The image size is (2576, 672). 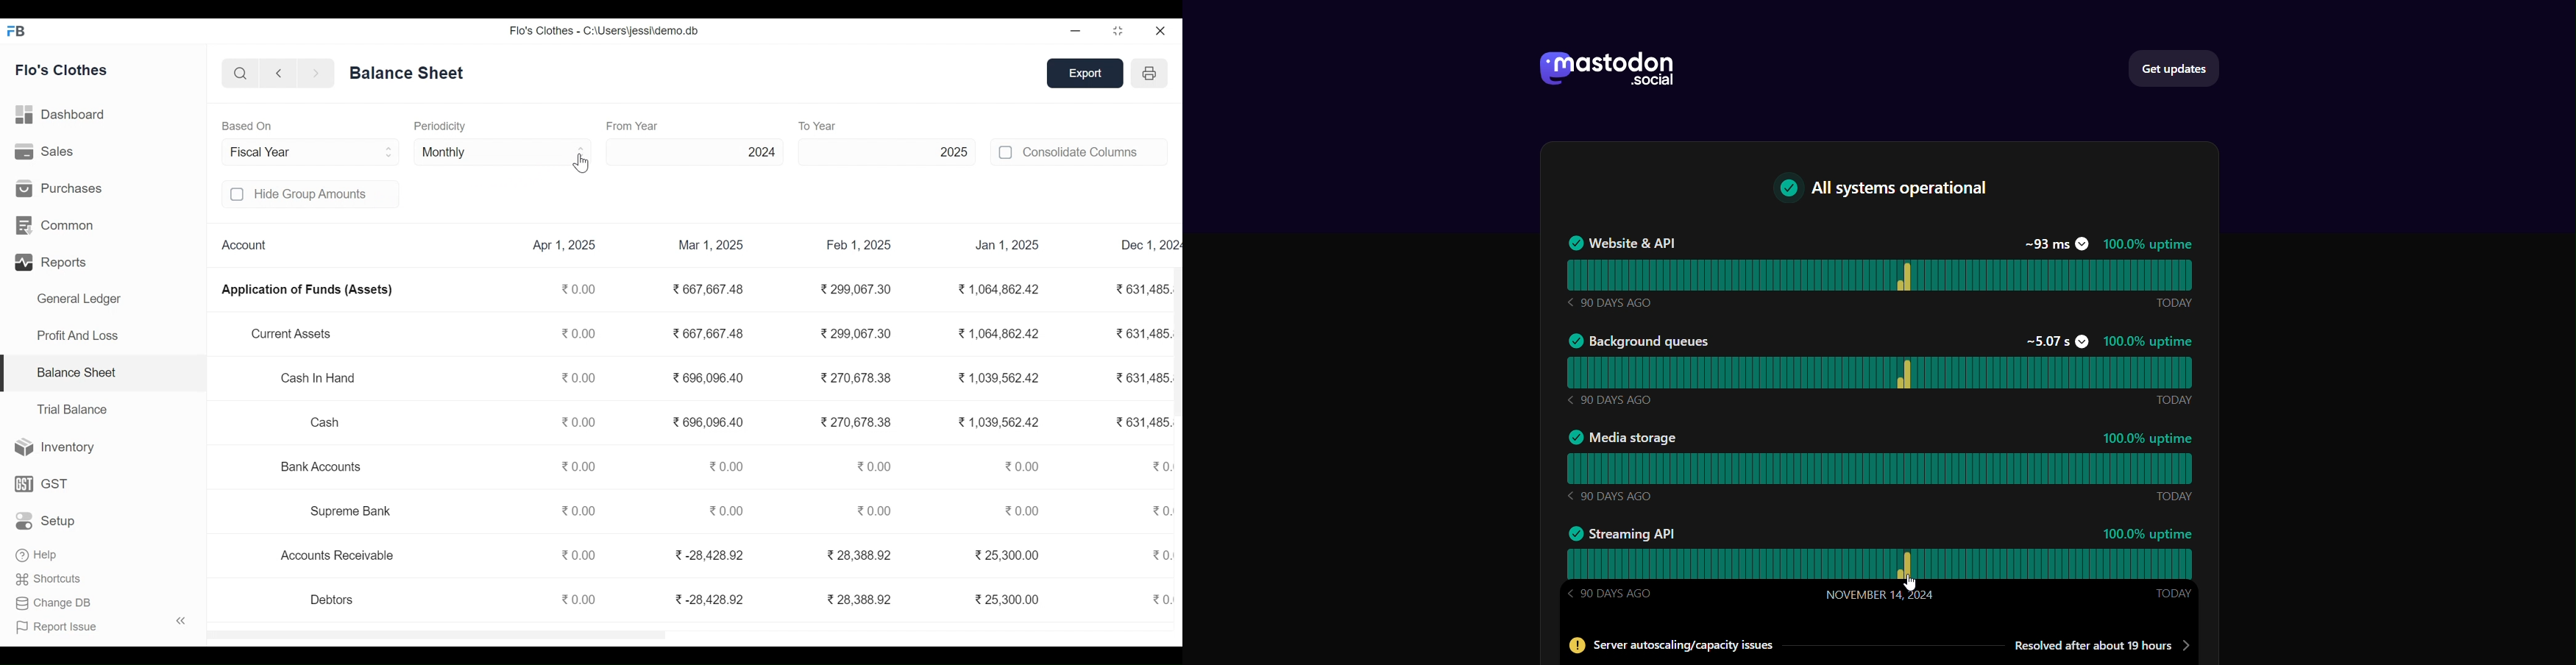 What do you see at coordinates (2172, 400) in the screenshot?
I see `Today` at bounding box center [2172, 400].